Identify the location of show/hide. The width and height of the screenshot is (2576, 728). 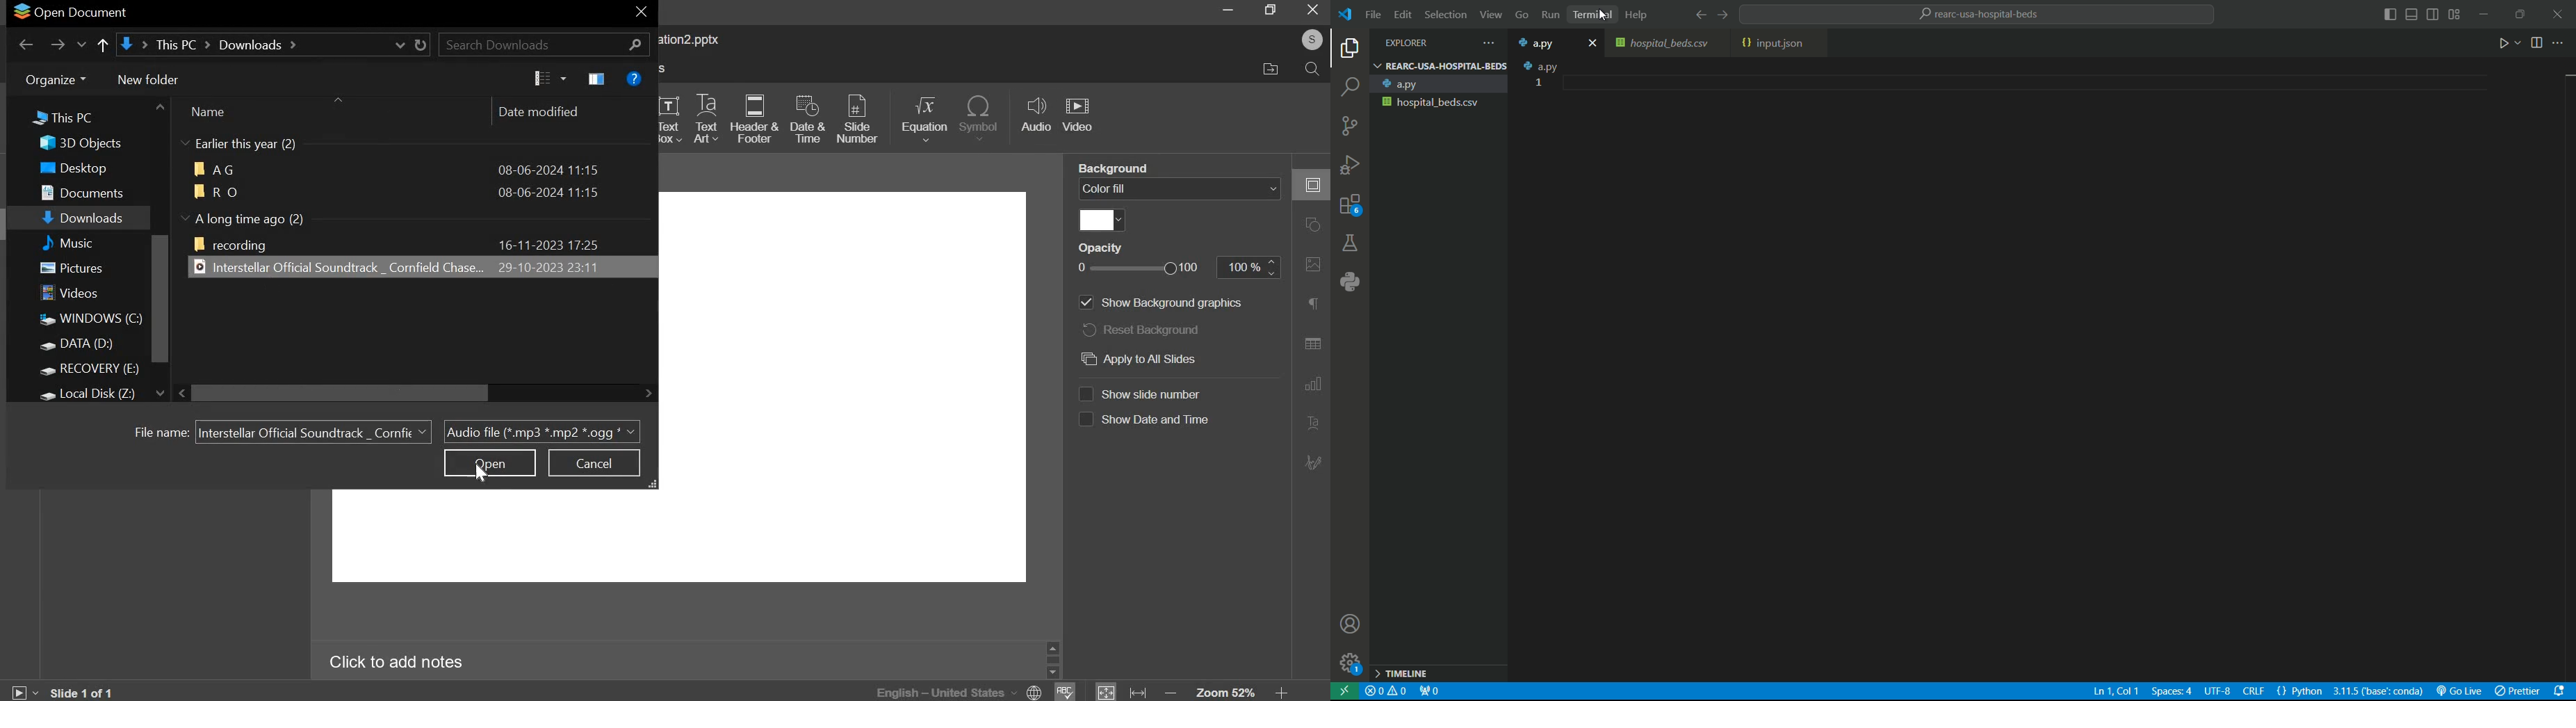
(185, 217).